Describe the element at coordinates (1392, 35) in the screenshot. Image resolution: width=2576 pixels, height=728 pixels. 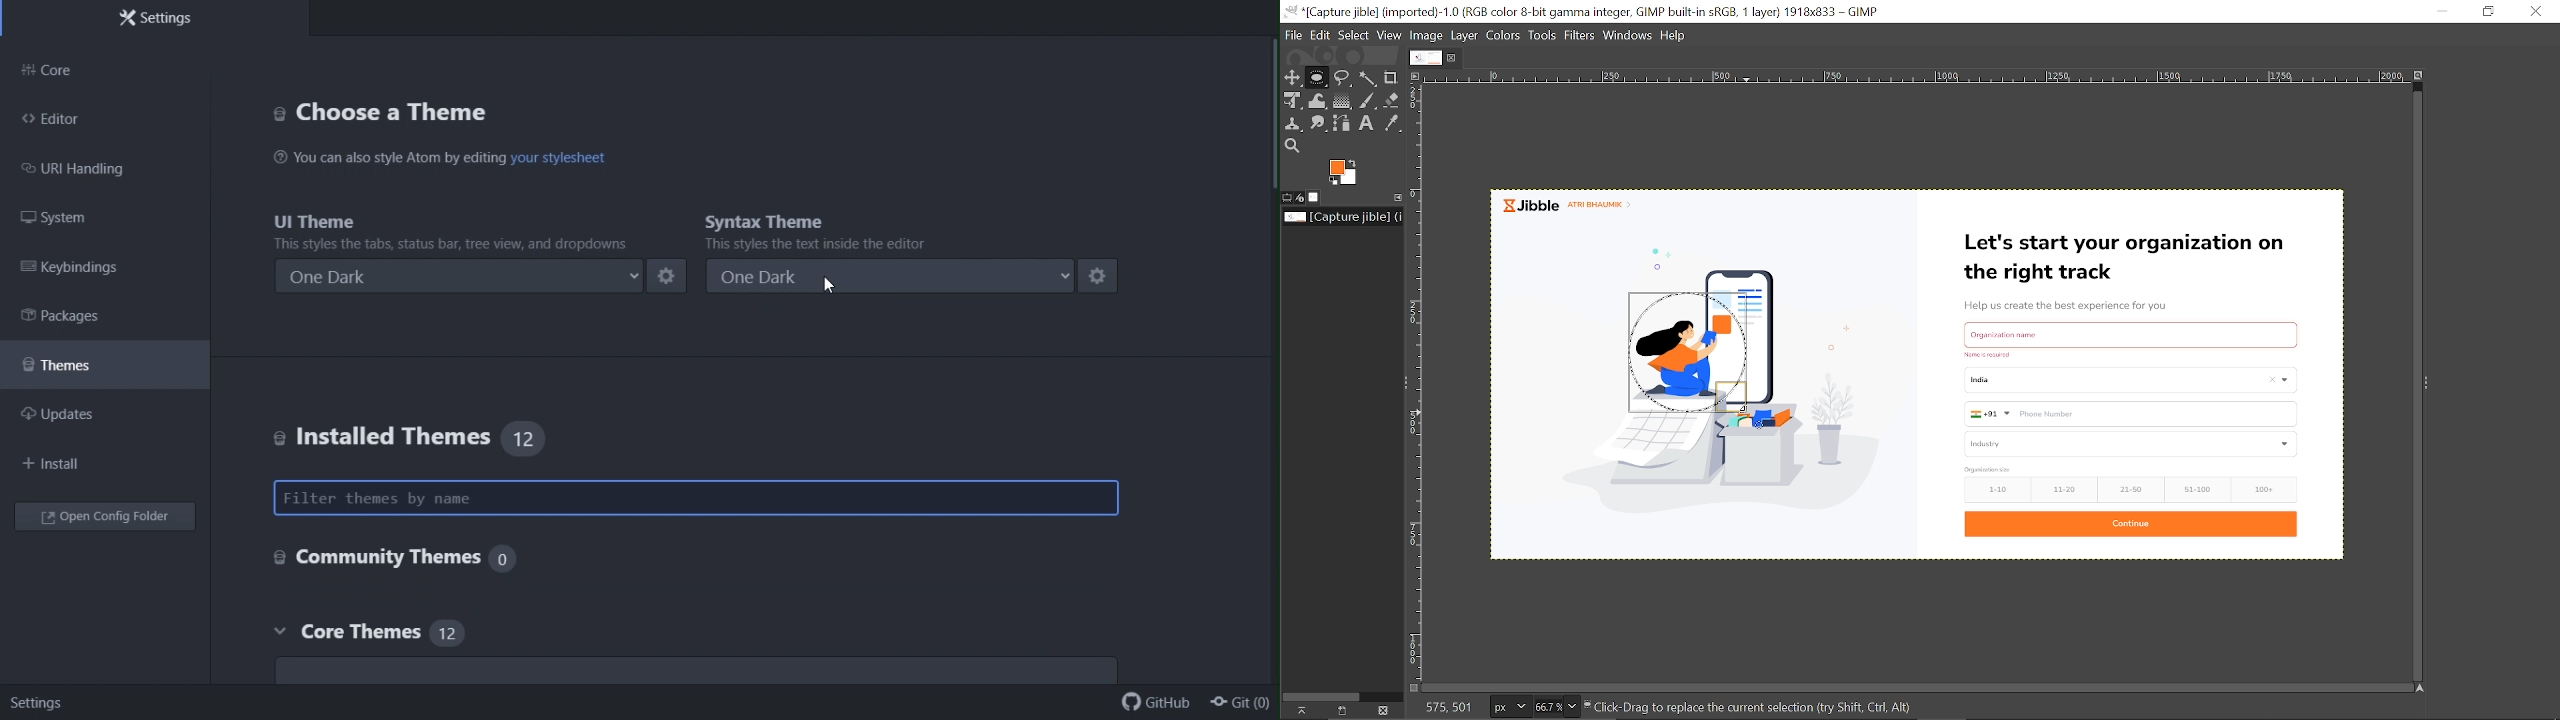
I see `` at that location.